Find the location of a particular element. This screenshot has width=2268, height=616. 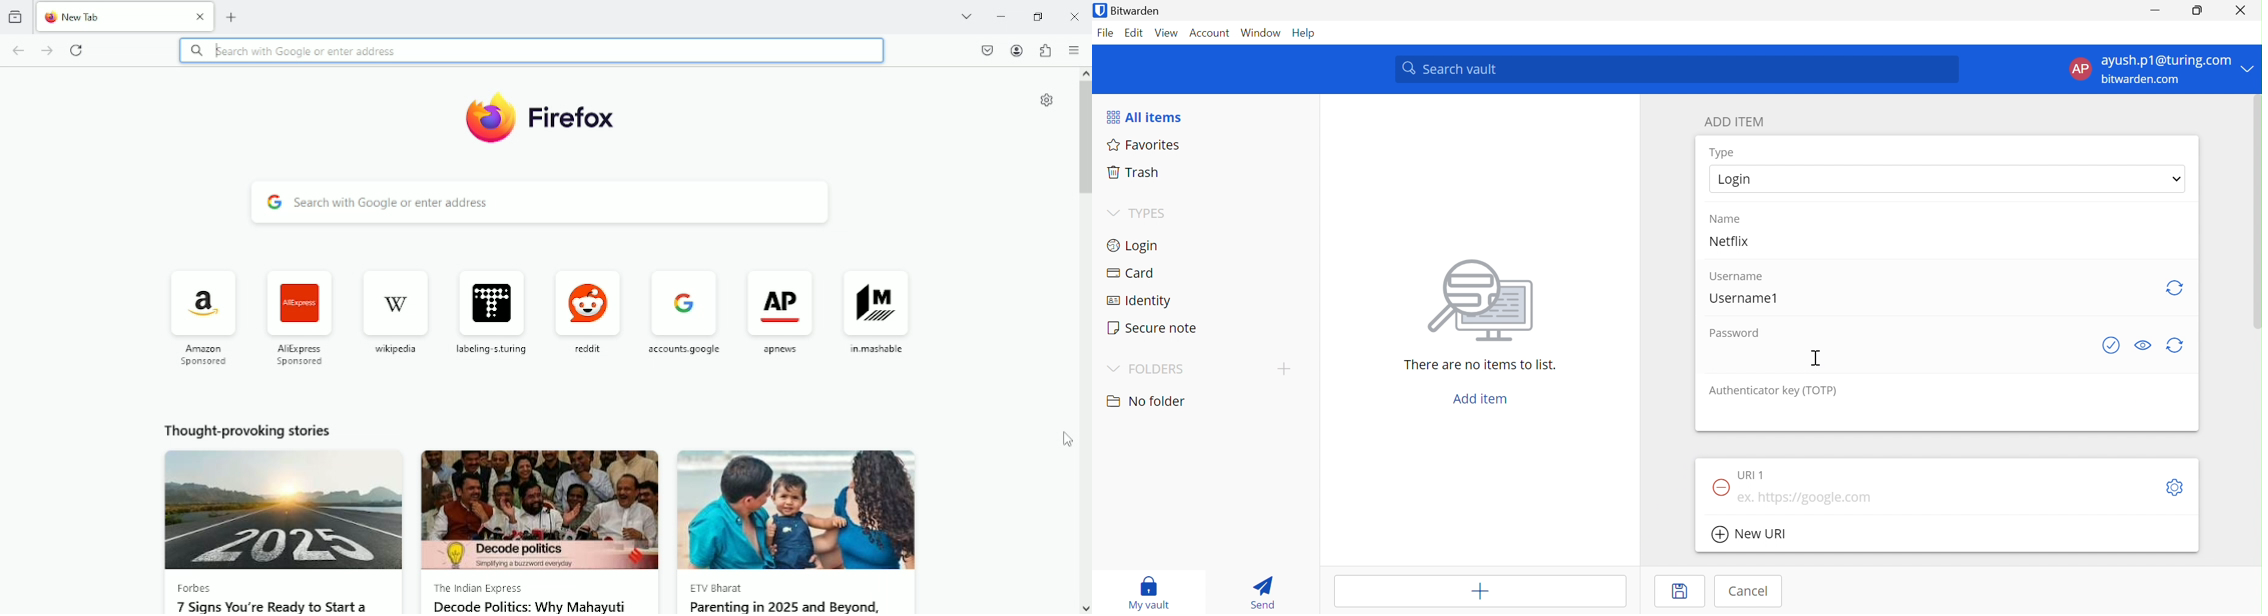

Toggle visibility is located at coordinates (2144, 345).